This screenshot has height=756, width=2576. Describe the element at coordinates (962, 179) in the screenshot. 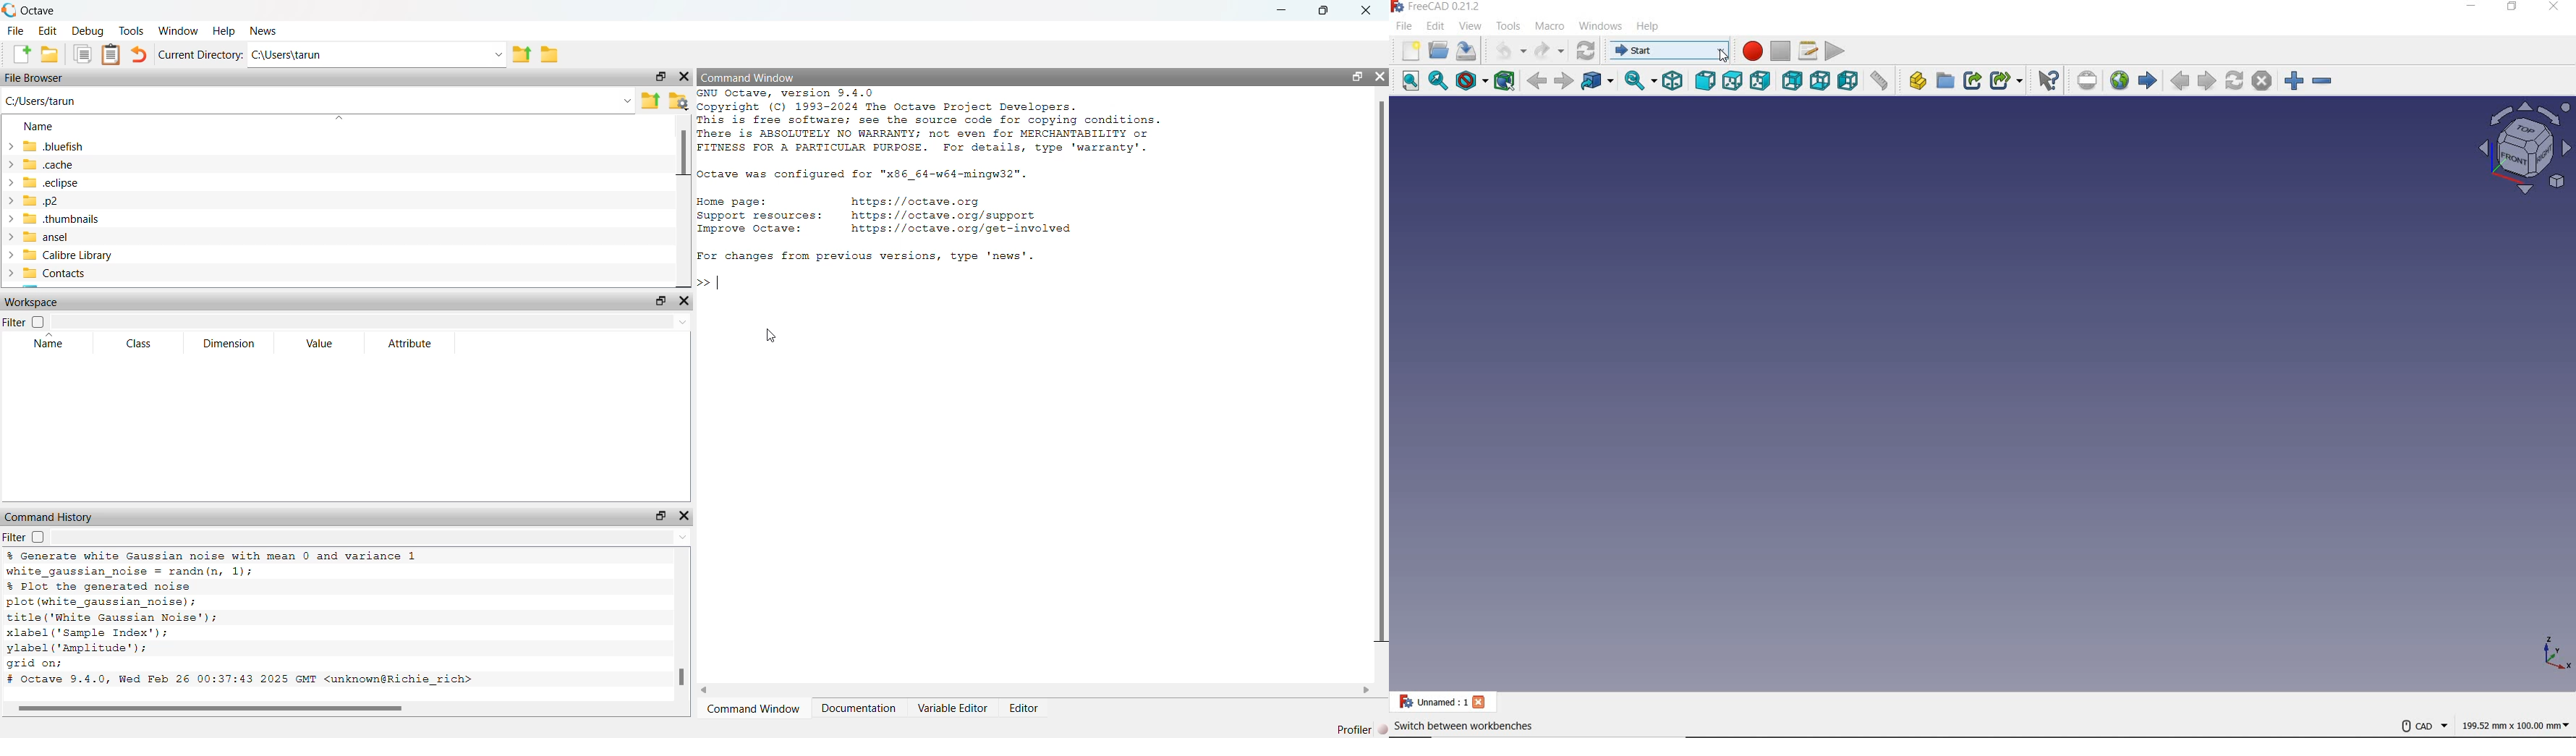

I see `GNU Octave, version 9.4.0

Copyright (C) 1993-2024 The Octave Project Developers.

This is free software; see the source code for copying conditions.
There is ABSOLUTELY NO WARRANTY; not even for MERCHANTABILITY or
FITNESS FOR A PARTICULAR PURPOSE. For details, type 'warranty'.
Octave was configured for "x86_64-w64-mingw32".

Home page: https://octave.org

Support resources:  https://octave.org/support

Improve Octave: https://octave.org/get-involved

For changes from previous versions, type 'news'.` at that location.